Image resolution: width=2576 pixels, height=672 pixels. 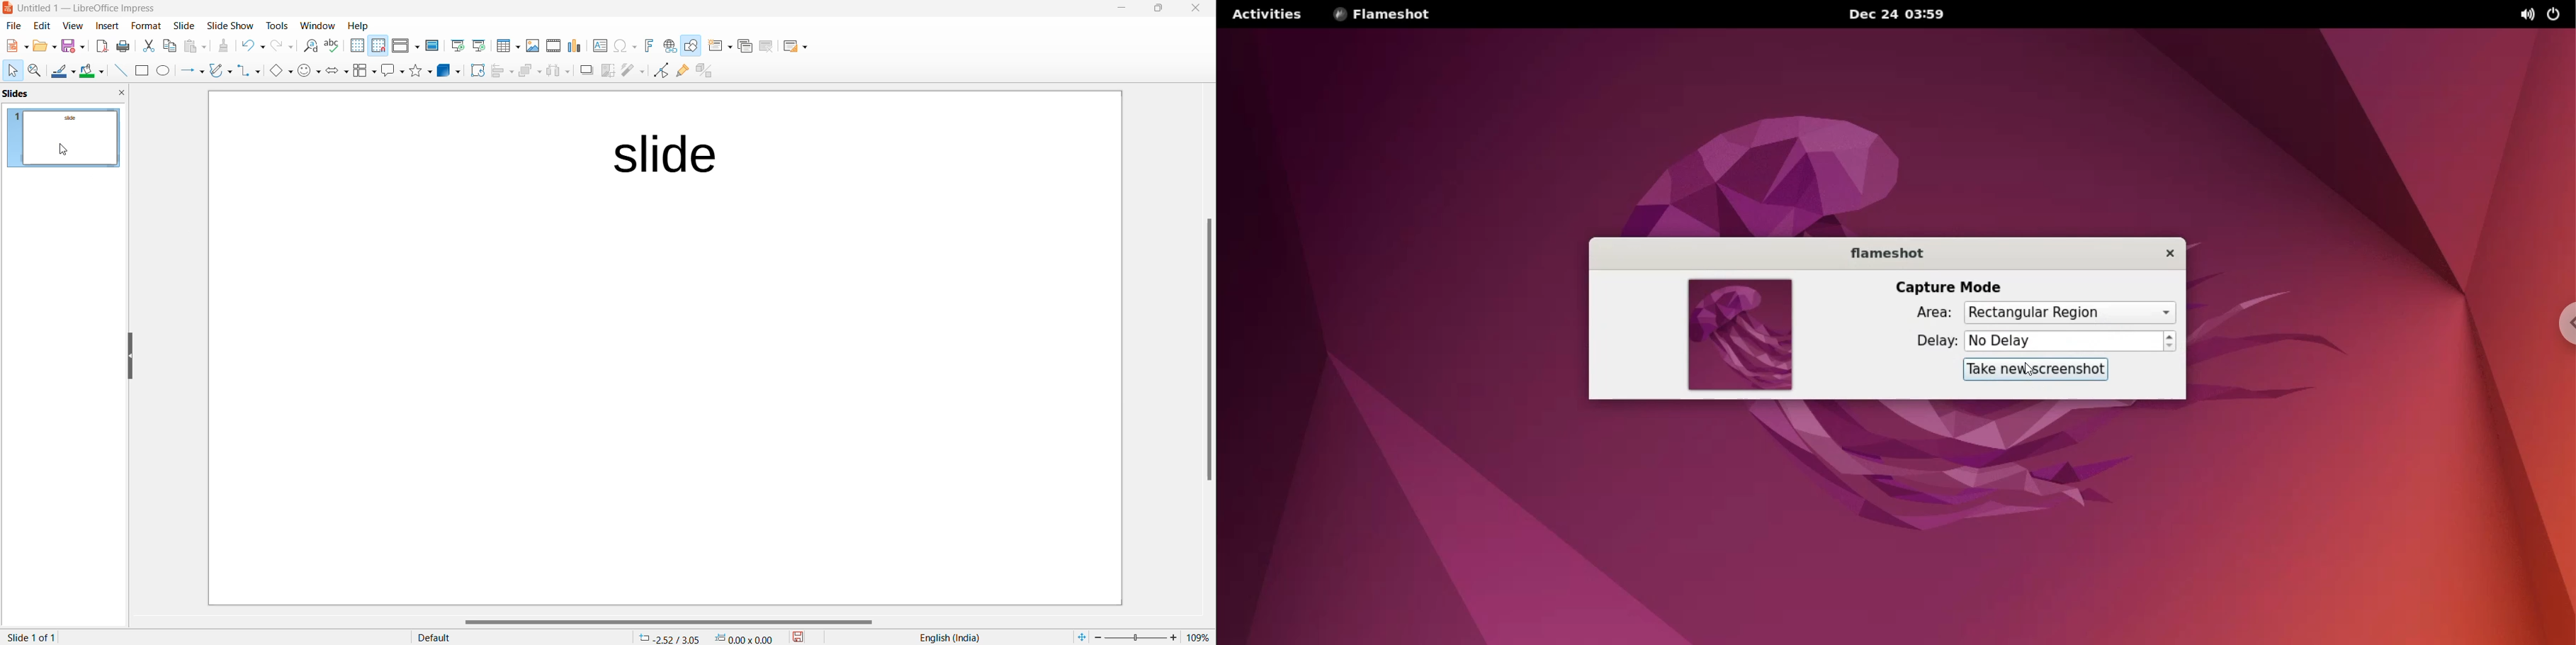 I want to click on file option, so click(x=45, y=47).